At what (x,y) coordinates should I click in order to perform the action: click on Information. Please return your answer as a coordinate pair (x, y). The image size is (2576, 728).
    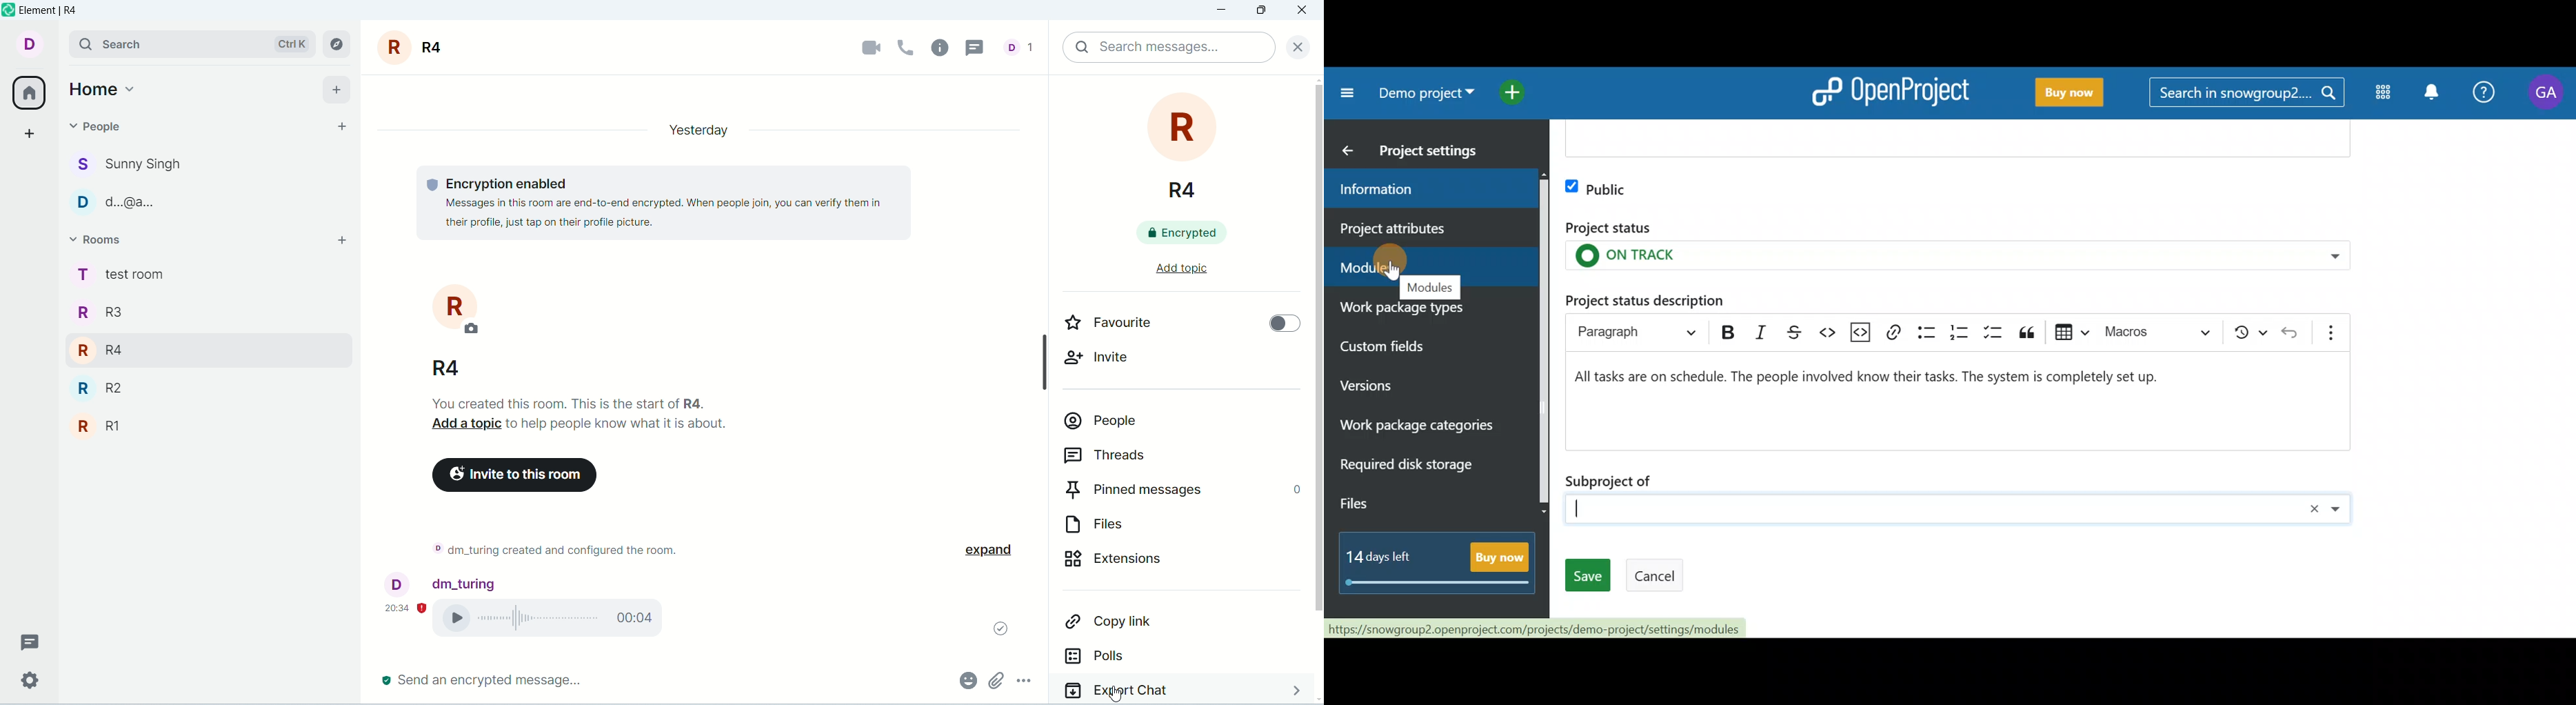
    Looking at the image, I should click on (1421, 191).